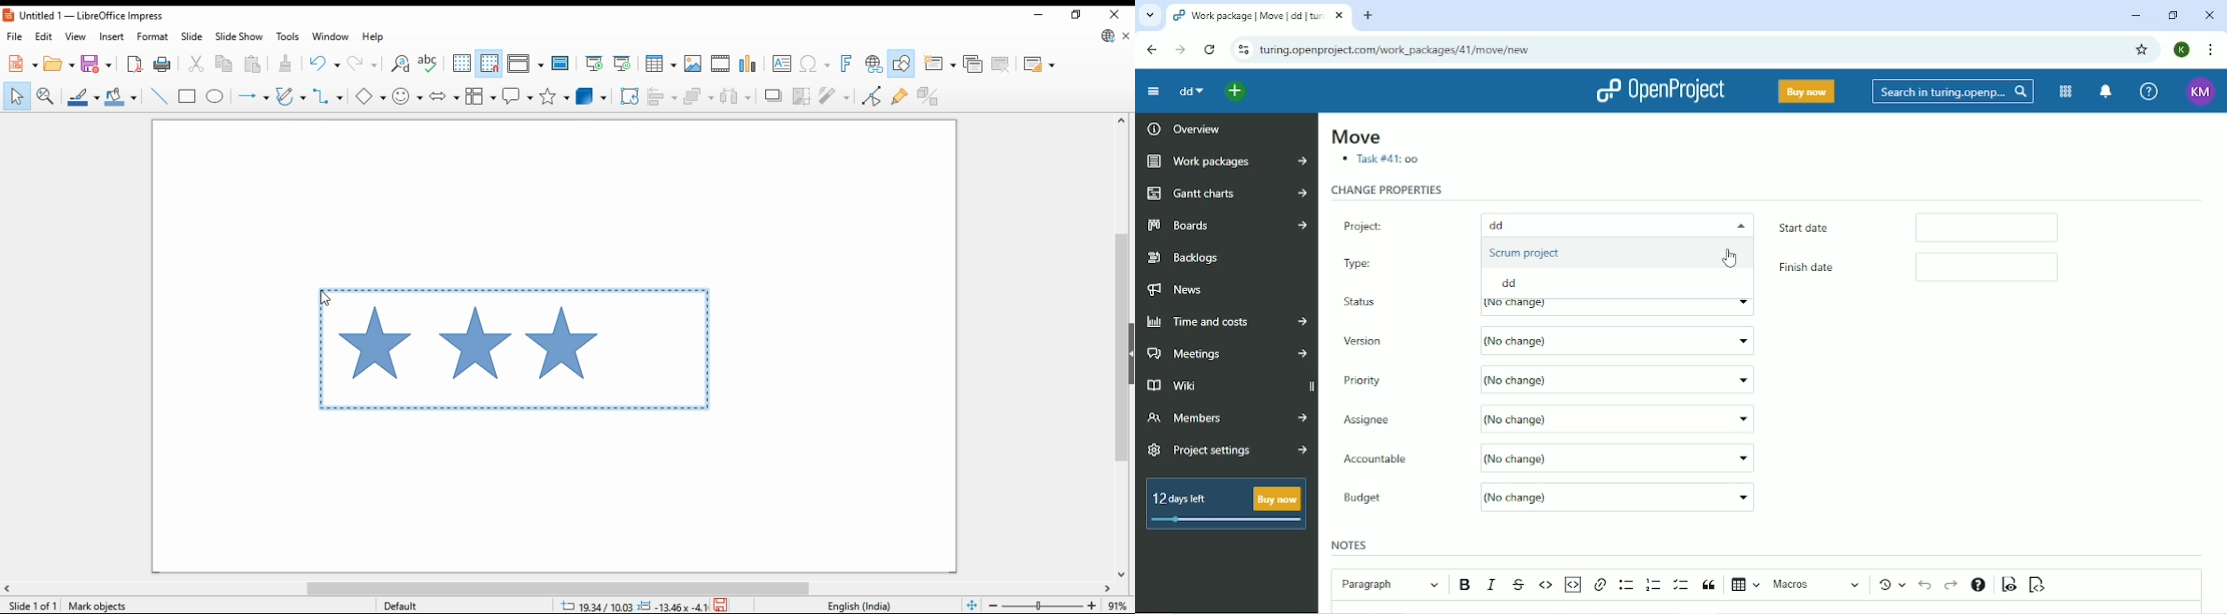 This screenshot has height=616, width=2240. I want to click on delete slide, so click(1003, 65).